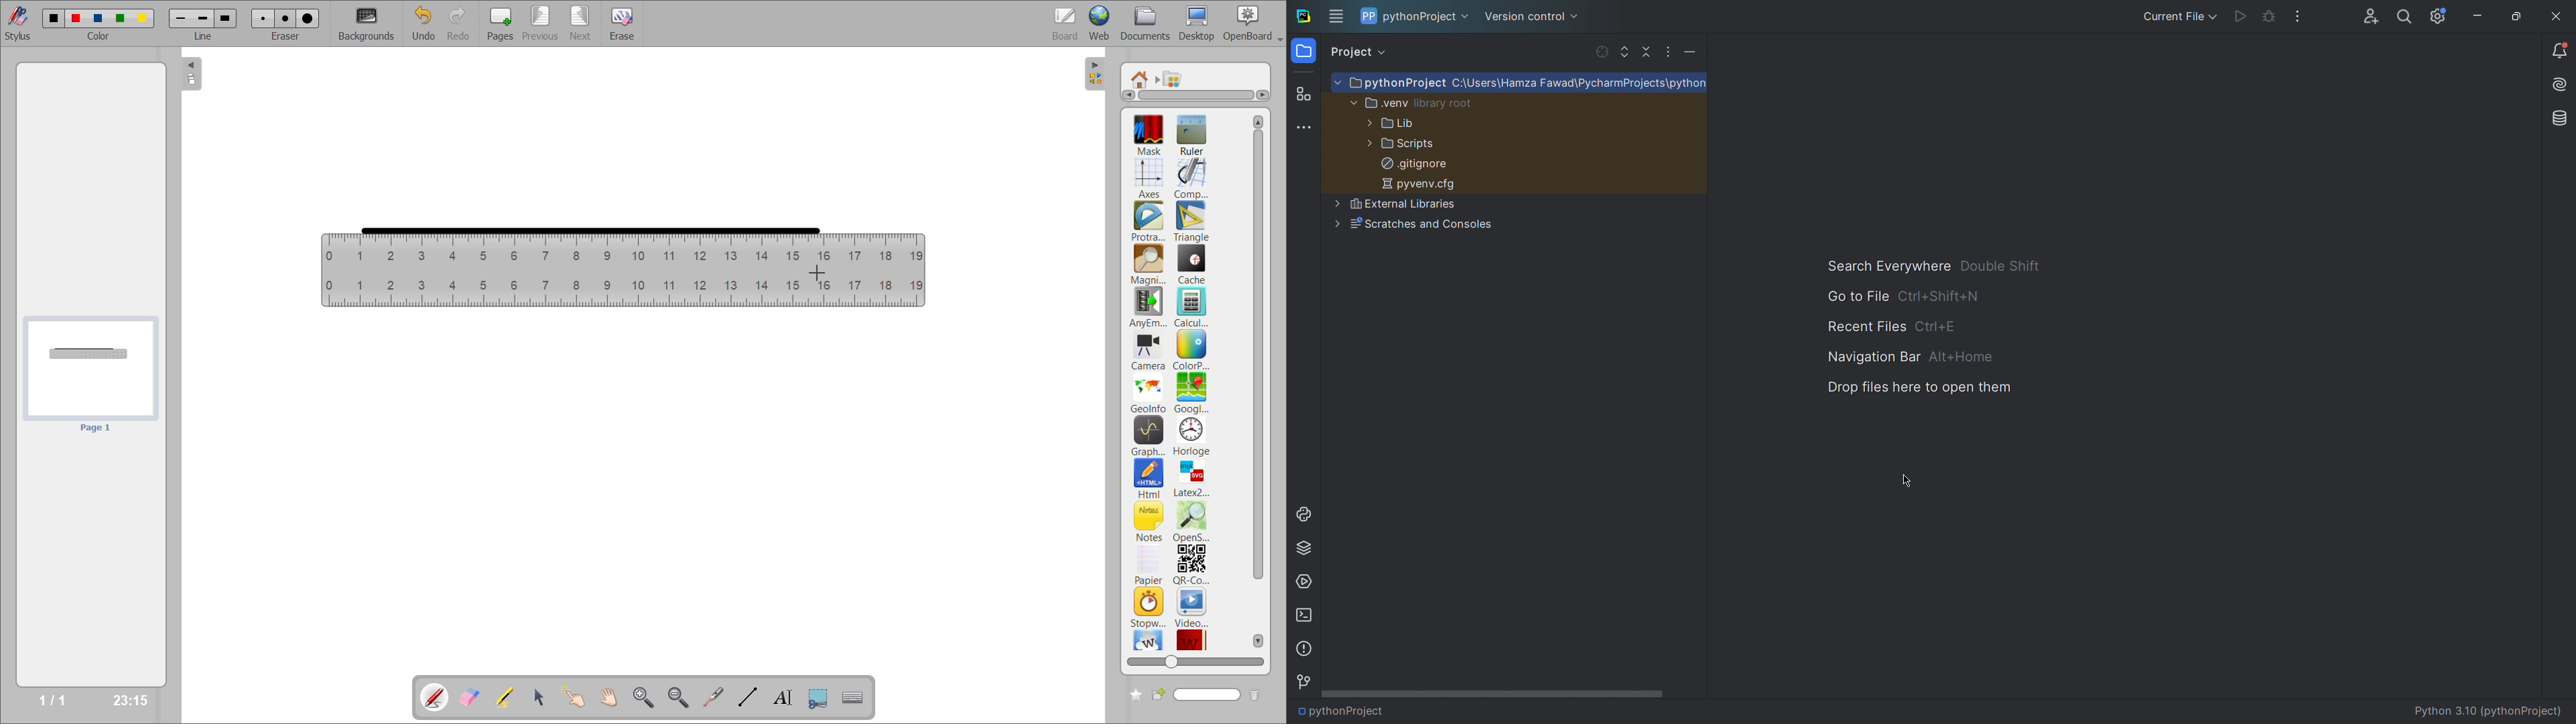 Image resolution: width=2576 pixels, height=728 pixels. I want to click on mask, so click(1152, 134).